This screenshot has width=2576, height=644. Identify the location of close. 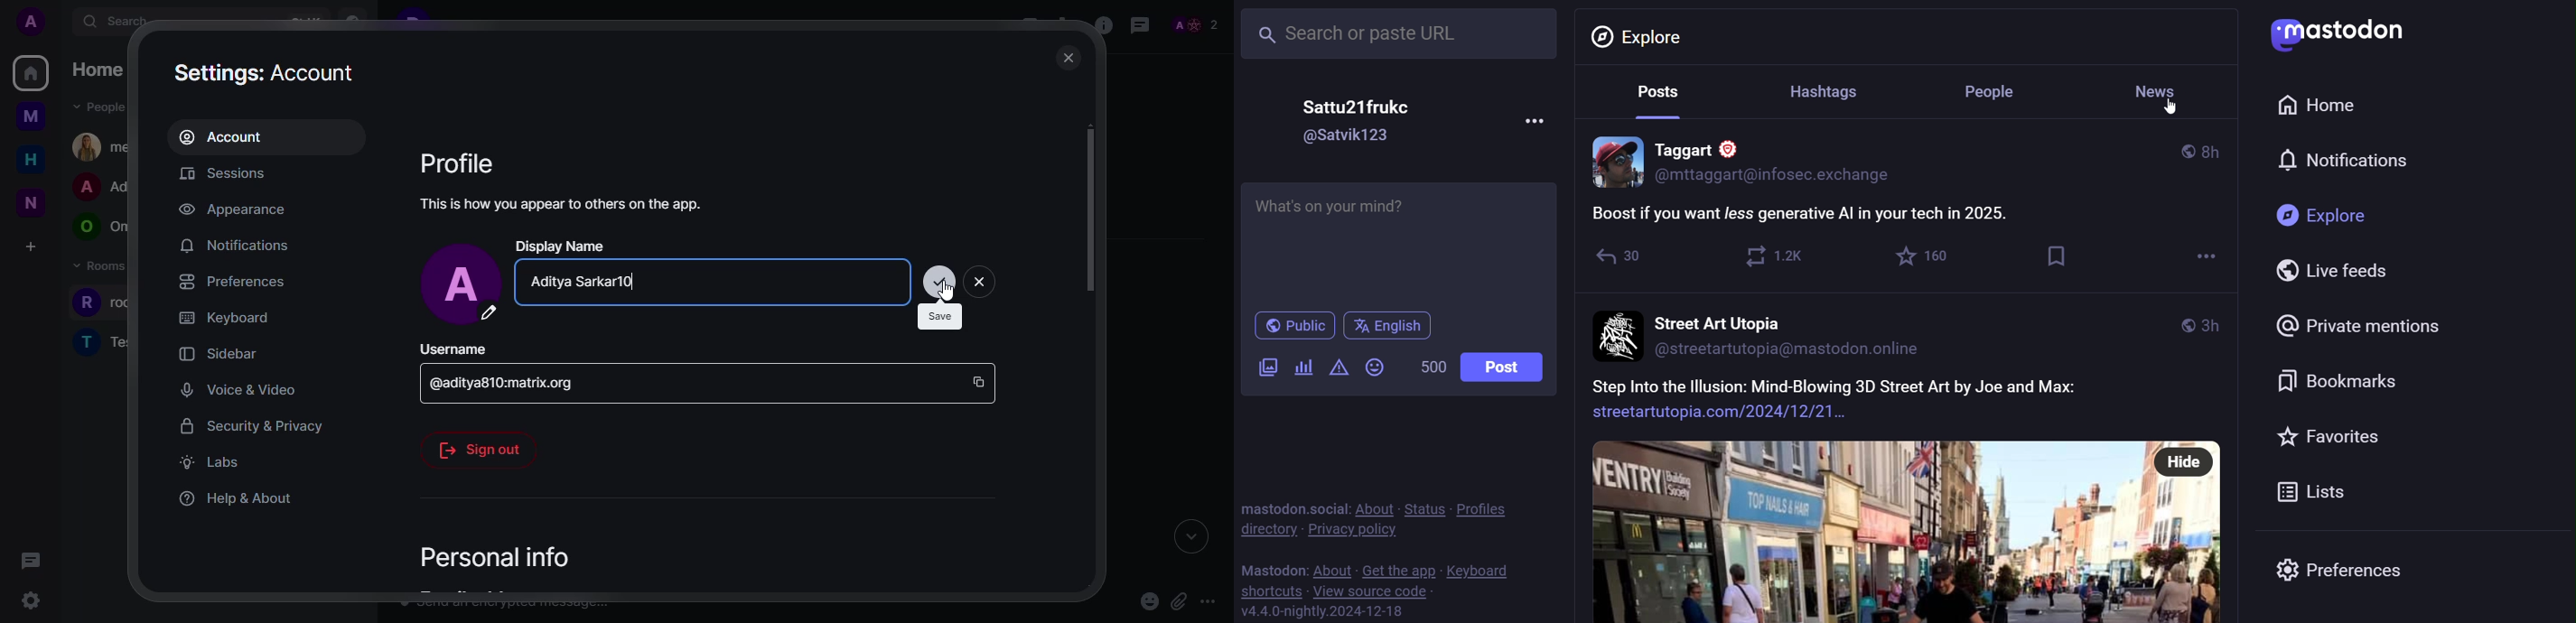
(1067, 58).